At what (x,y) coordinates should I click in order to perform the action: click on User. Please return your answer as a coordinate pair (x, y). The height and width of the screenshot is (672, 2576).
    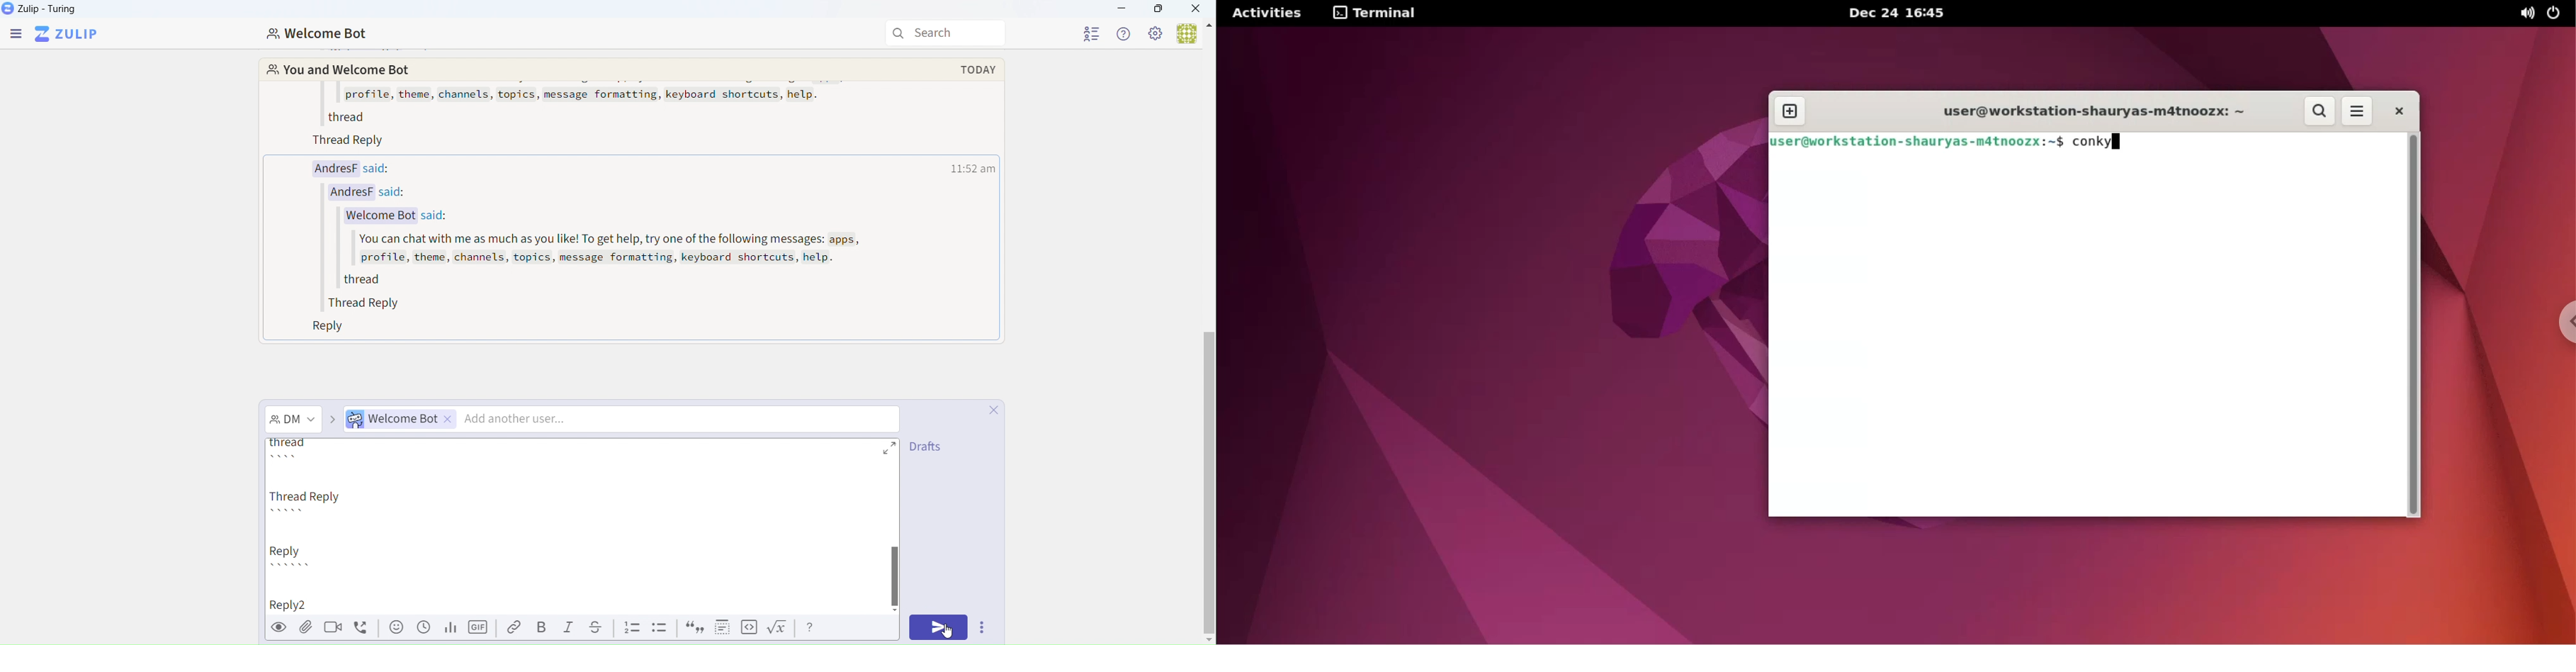
    Looking at the image, I should click on (1196, 34).